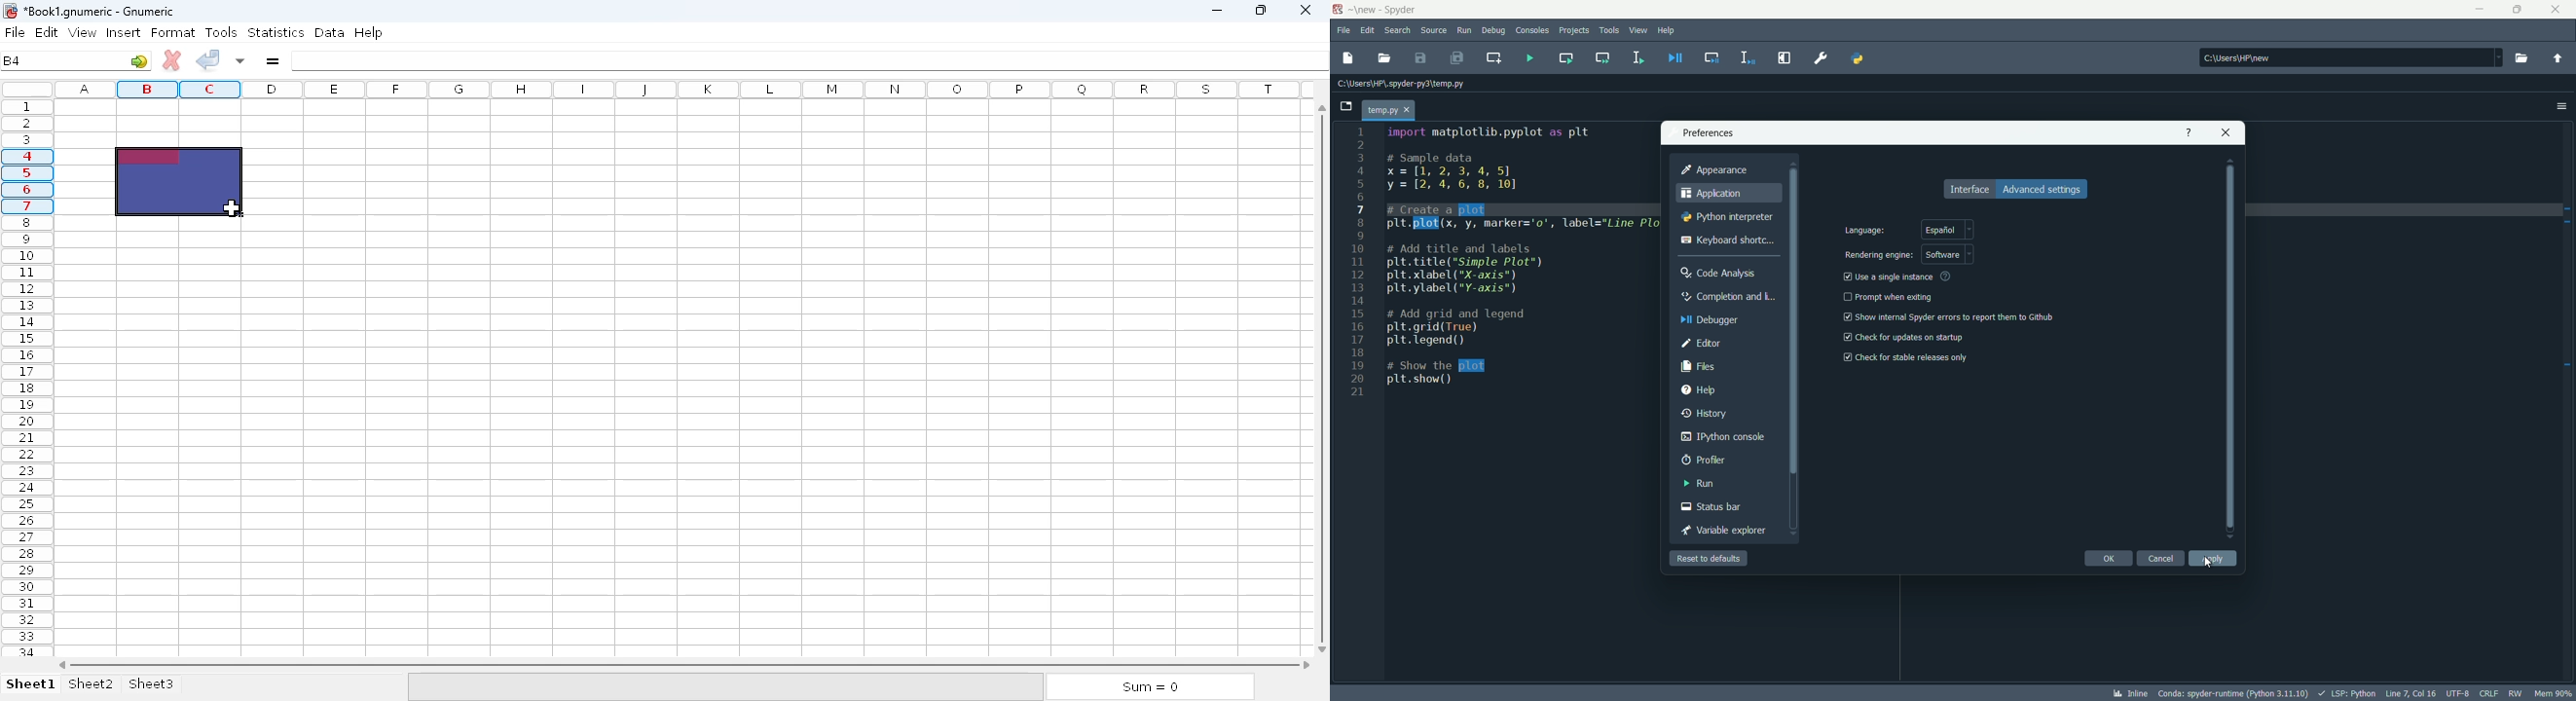 This screenshot has height=728, width=2576. What do you see at coordinates (274, 60) in the screenshot?
I see `enter formula` at bounding box center [274, 60].